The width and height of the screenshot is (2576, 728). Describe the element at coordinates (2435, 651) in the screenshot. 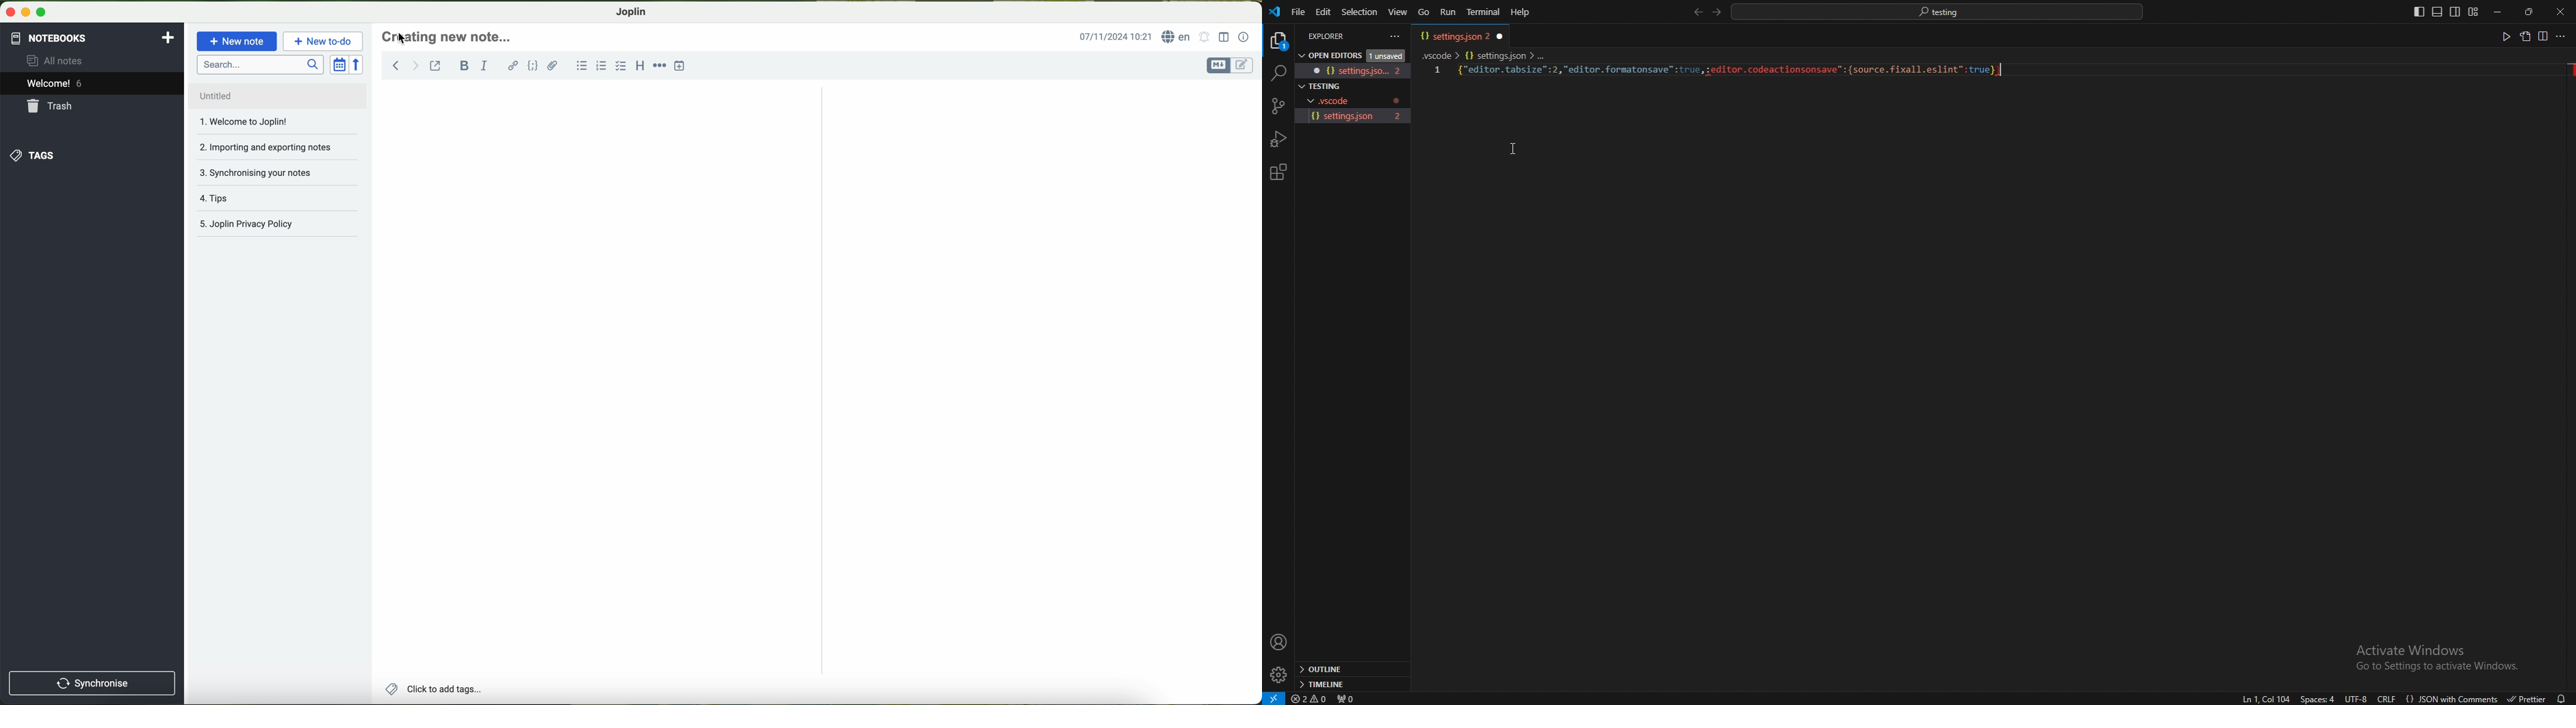

I see `activate windows` at that location.